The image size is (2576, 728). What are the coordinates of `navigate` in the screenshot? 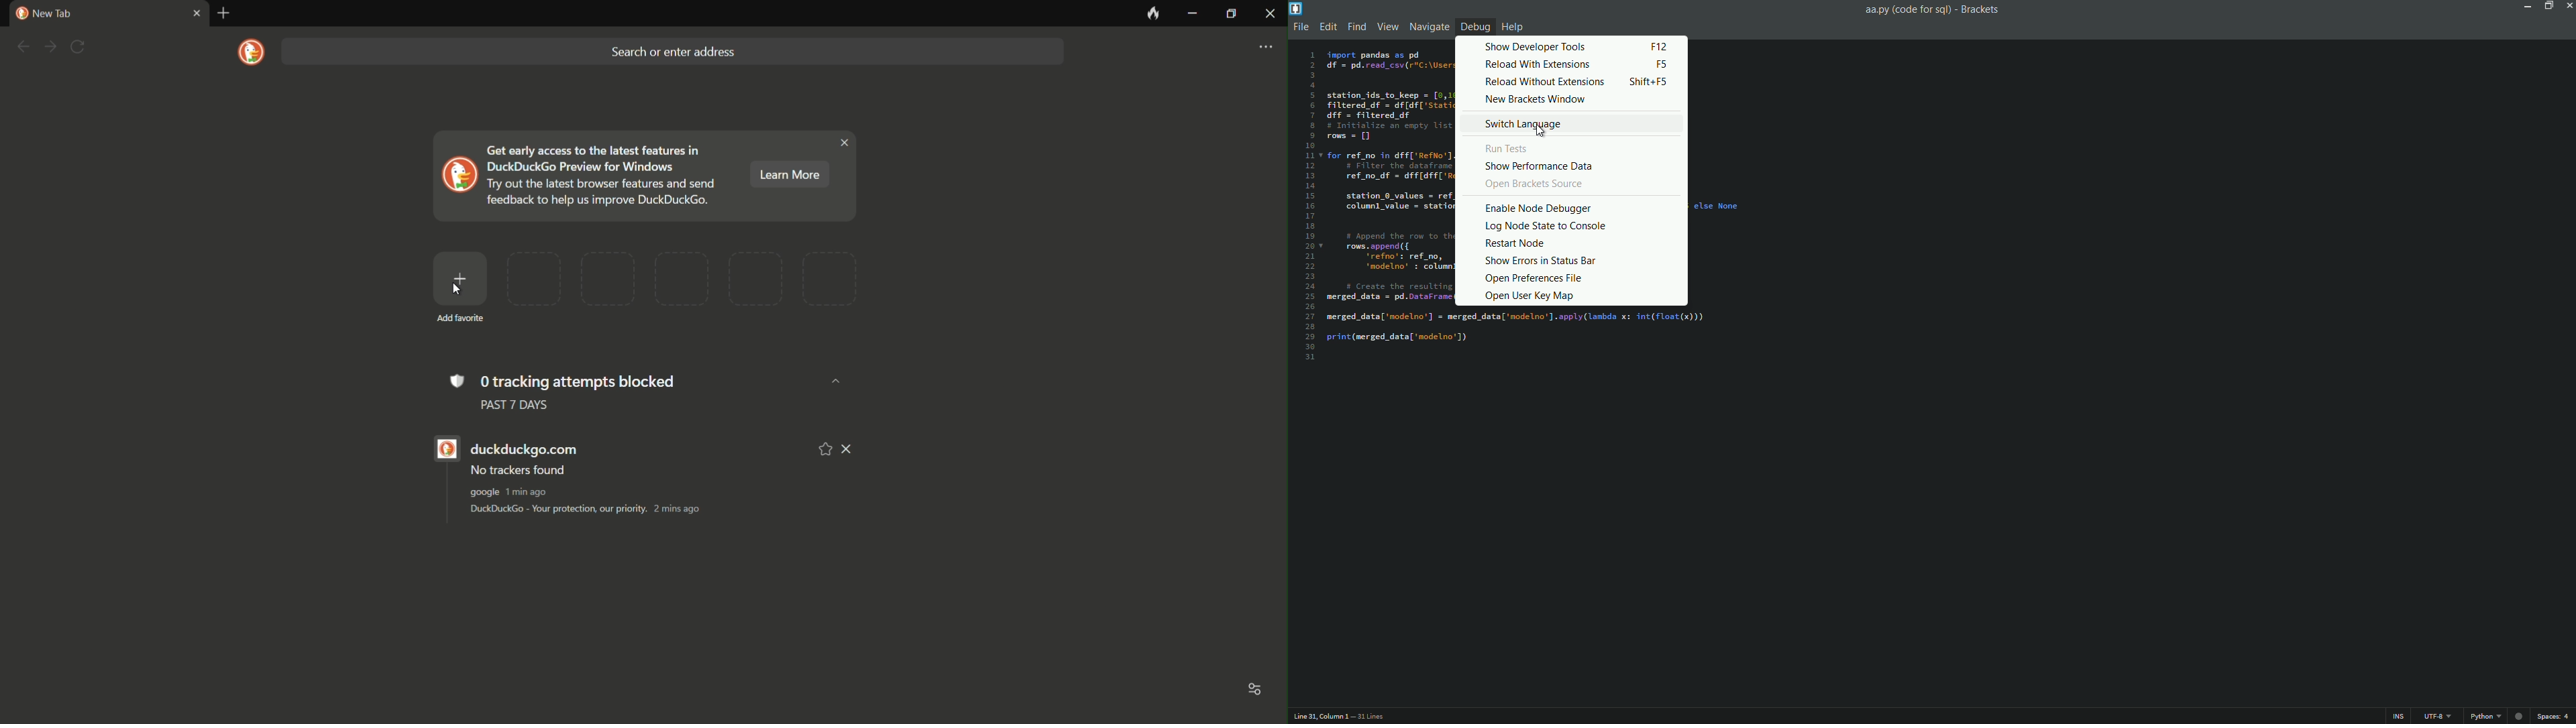 It's located at (1427, 27).